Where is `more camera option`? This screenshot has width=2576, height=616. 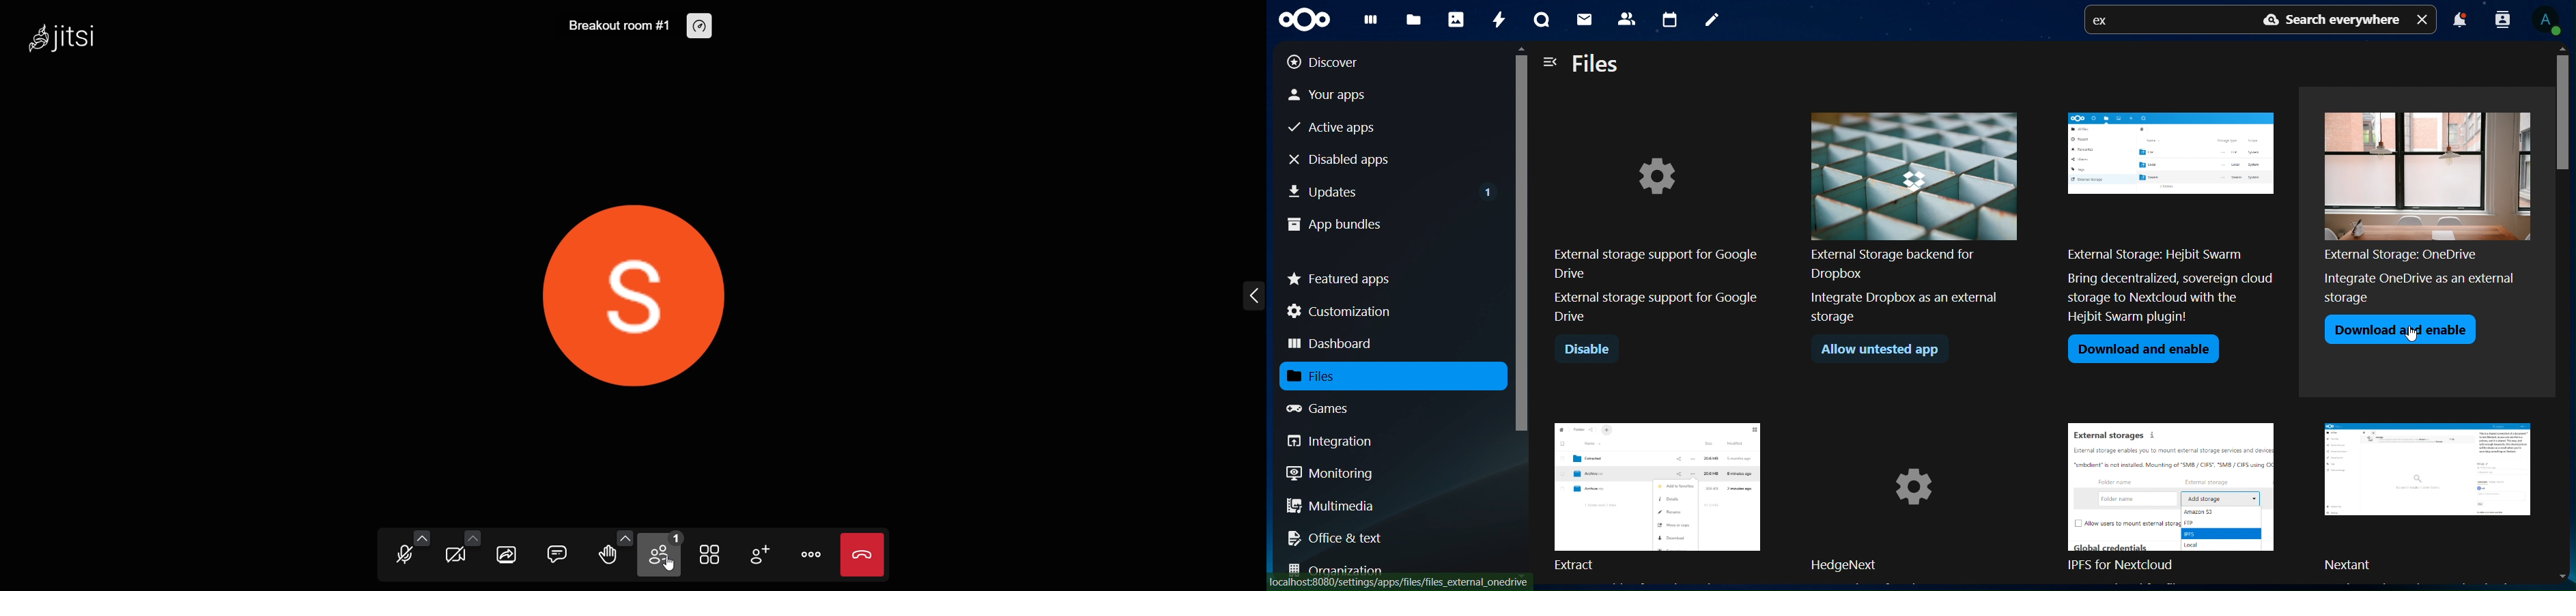 more camera option is located at coordinates (472, 537).